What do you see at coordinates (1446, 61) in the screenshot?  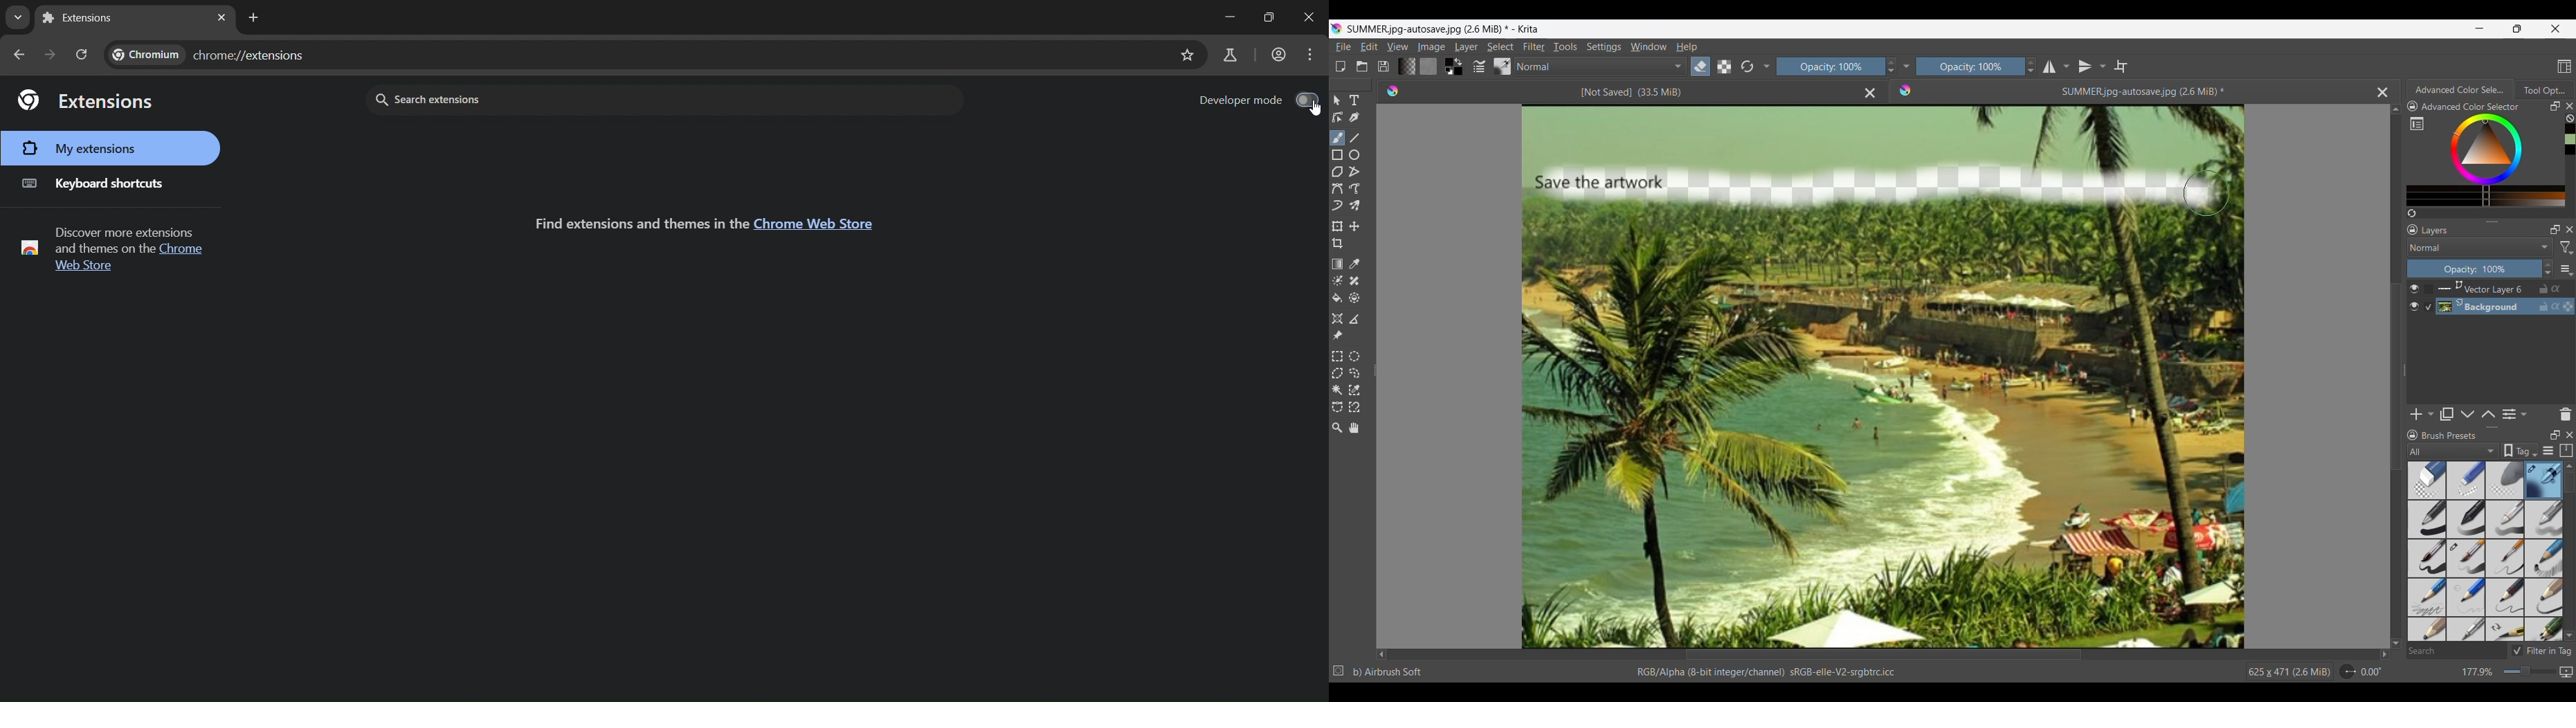 I see `Foreground color` at bounding box center [1446, 61].